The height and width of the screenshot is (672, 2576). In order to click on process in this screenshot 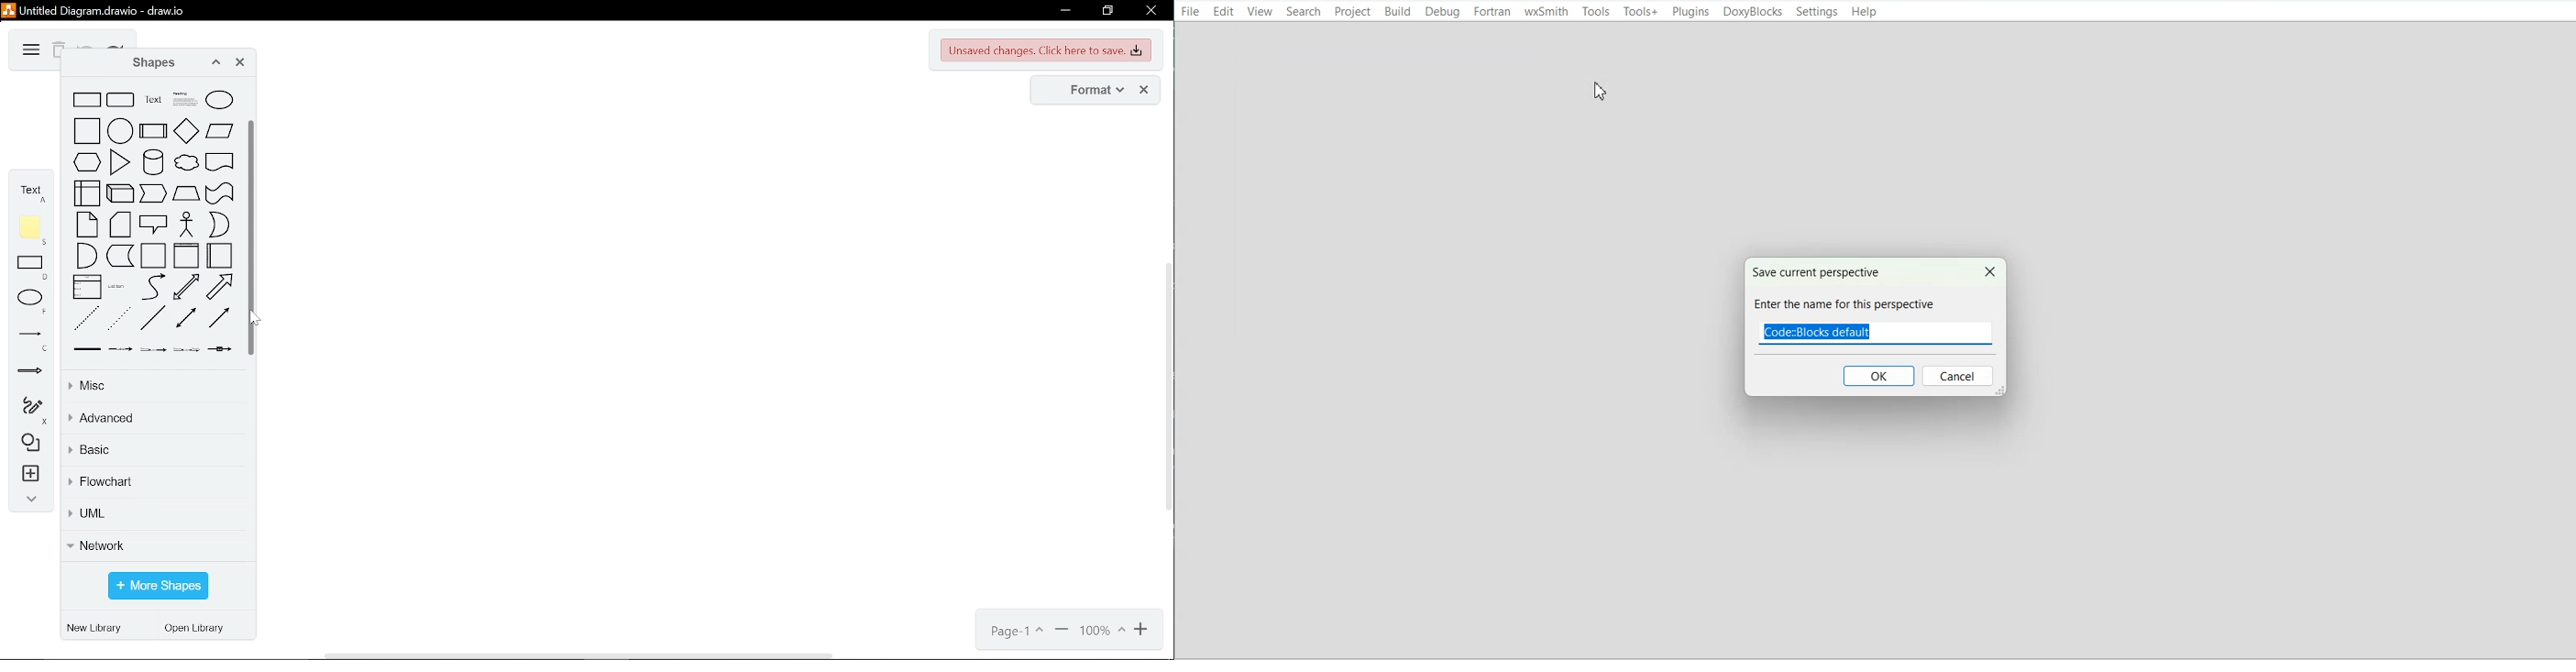, I will do `click(153, 130)`.